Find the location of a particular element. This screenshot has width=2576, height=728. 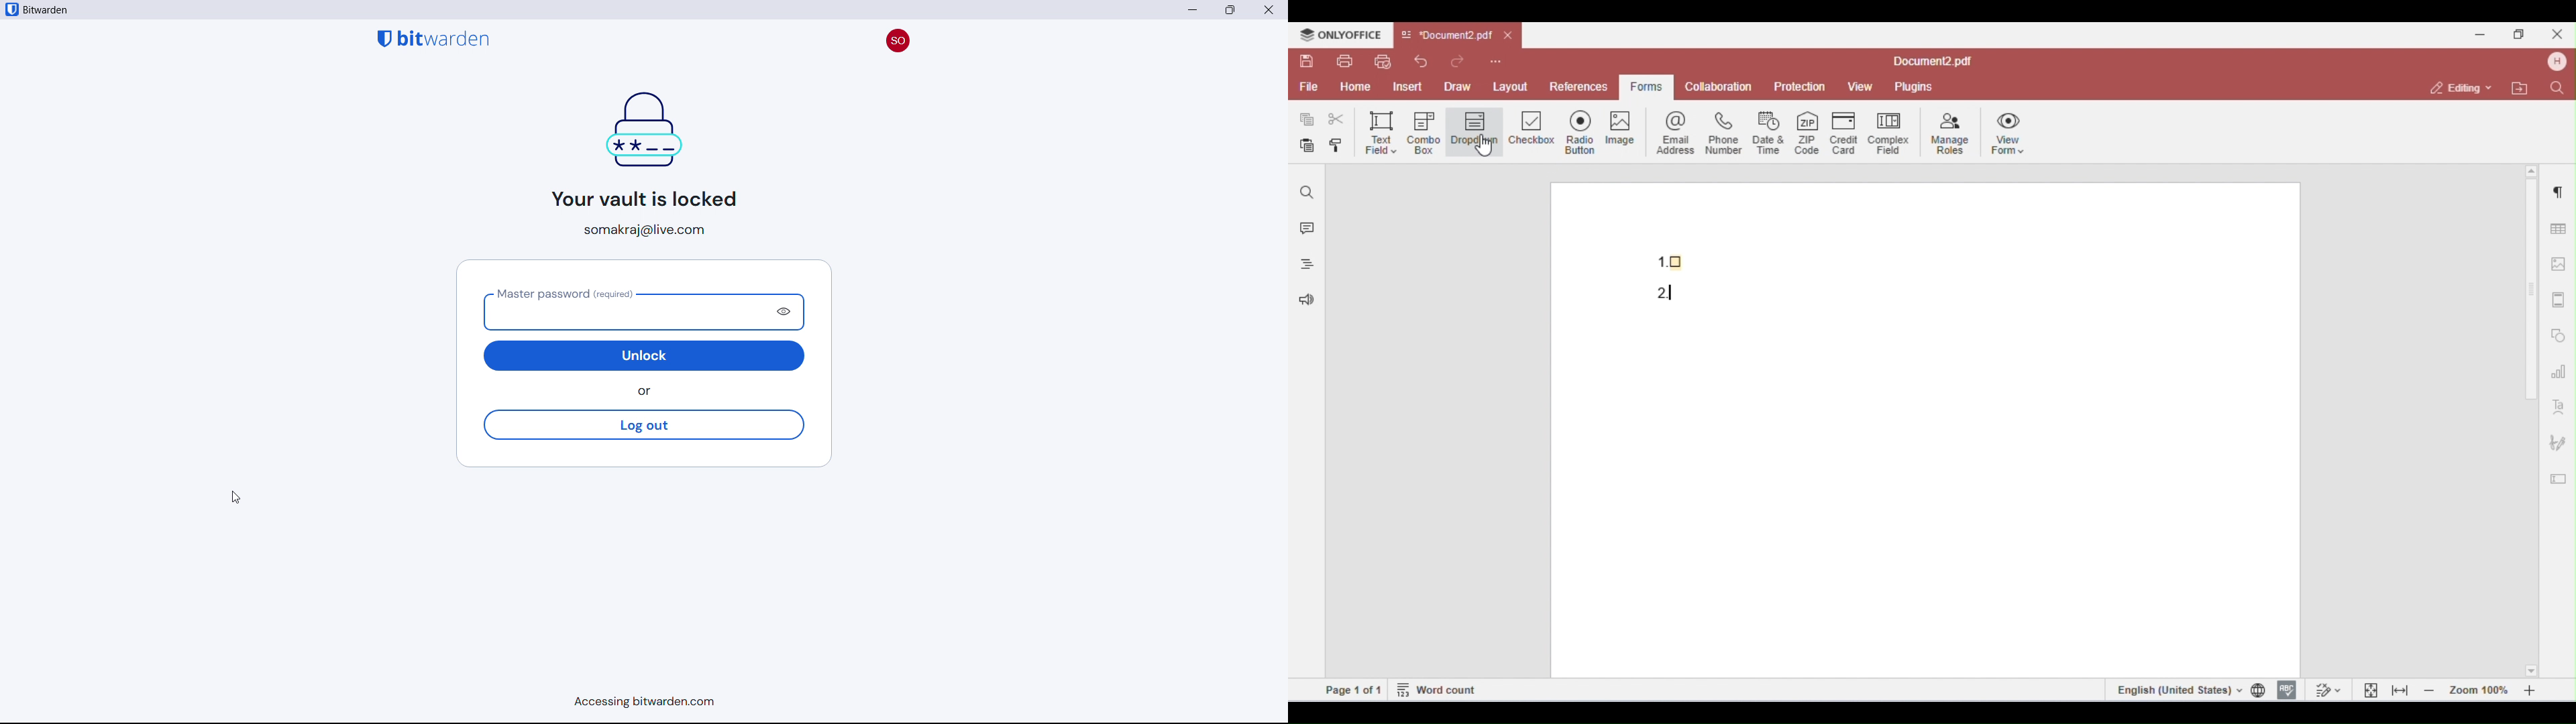

minimize is located at coordinates (1193, 9).